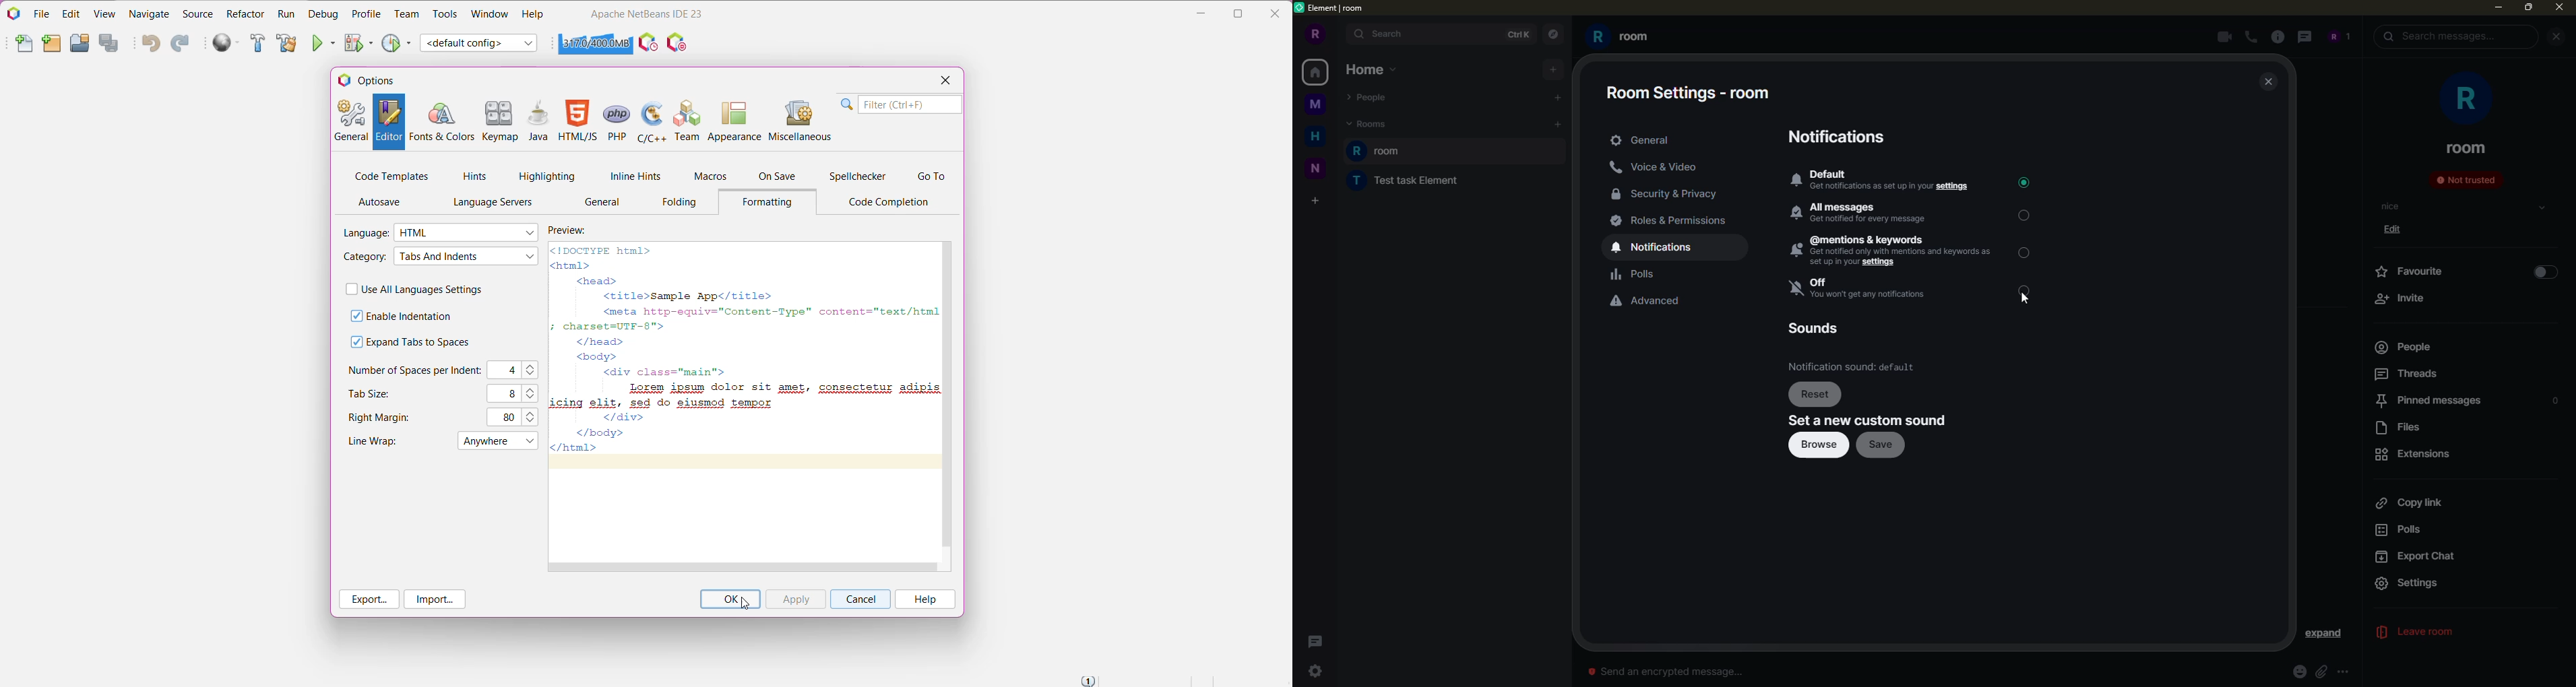 The image size is (2576, 700). I want to click on room R, so click(1458, 151).